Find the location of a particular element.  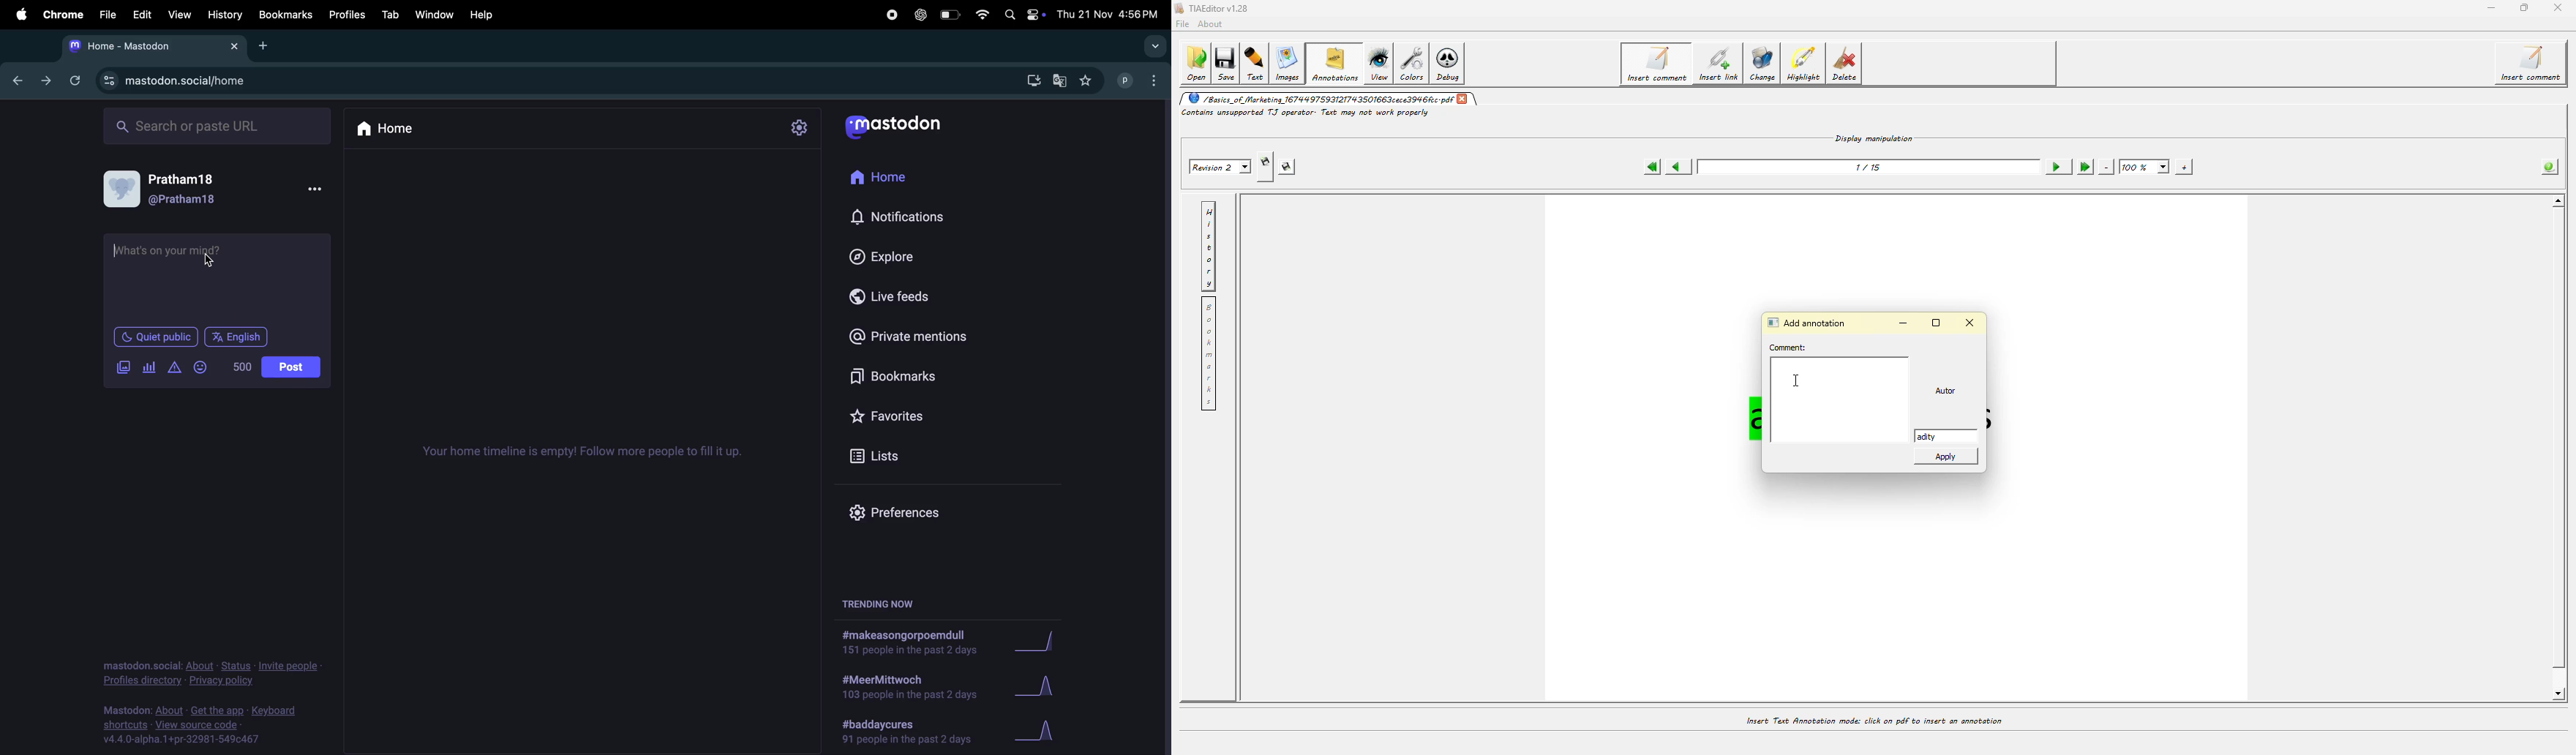

chatgpt is located at coordinates (919, 14).